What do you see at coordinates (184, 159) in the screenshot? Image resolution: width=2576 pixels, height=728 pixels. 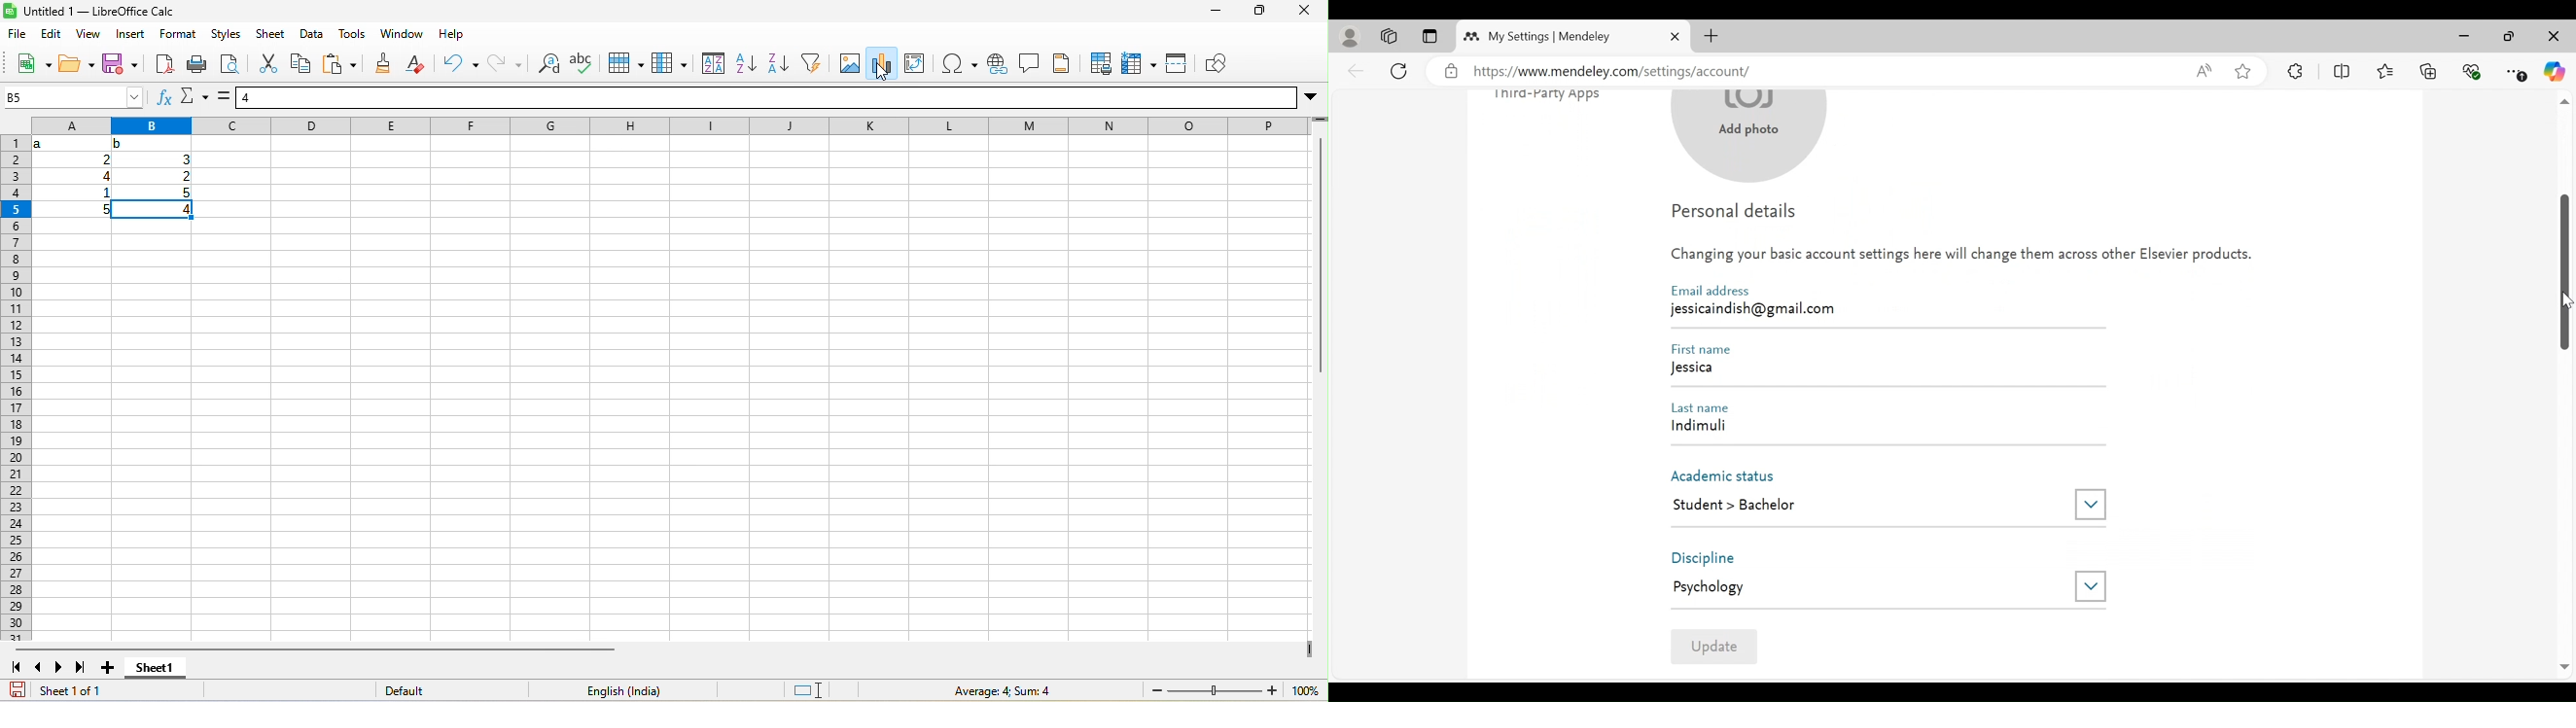 I see `3` at bounding box center [184, 159].